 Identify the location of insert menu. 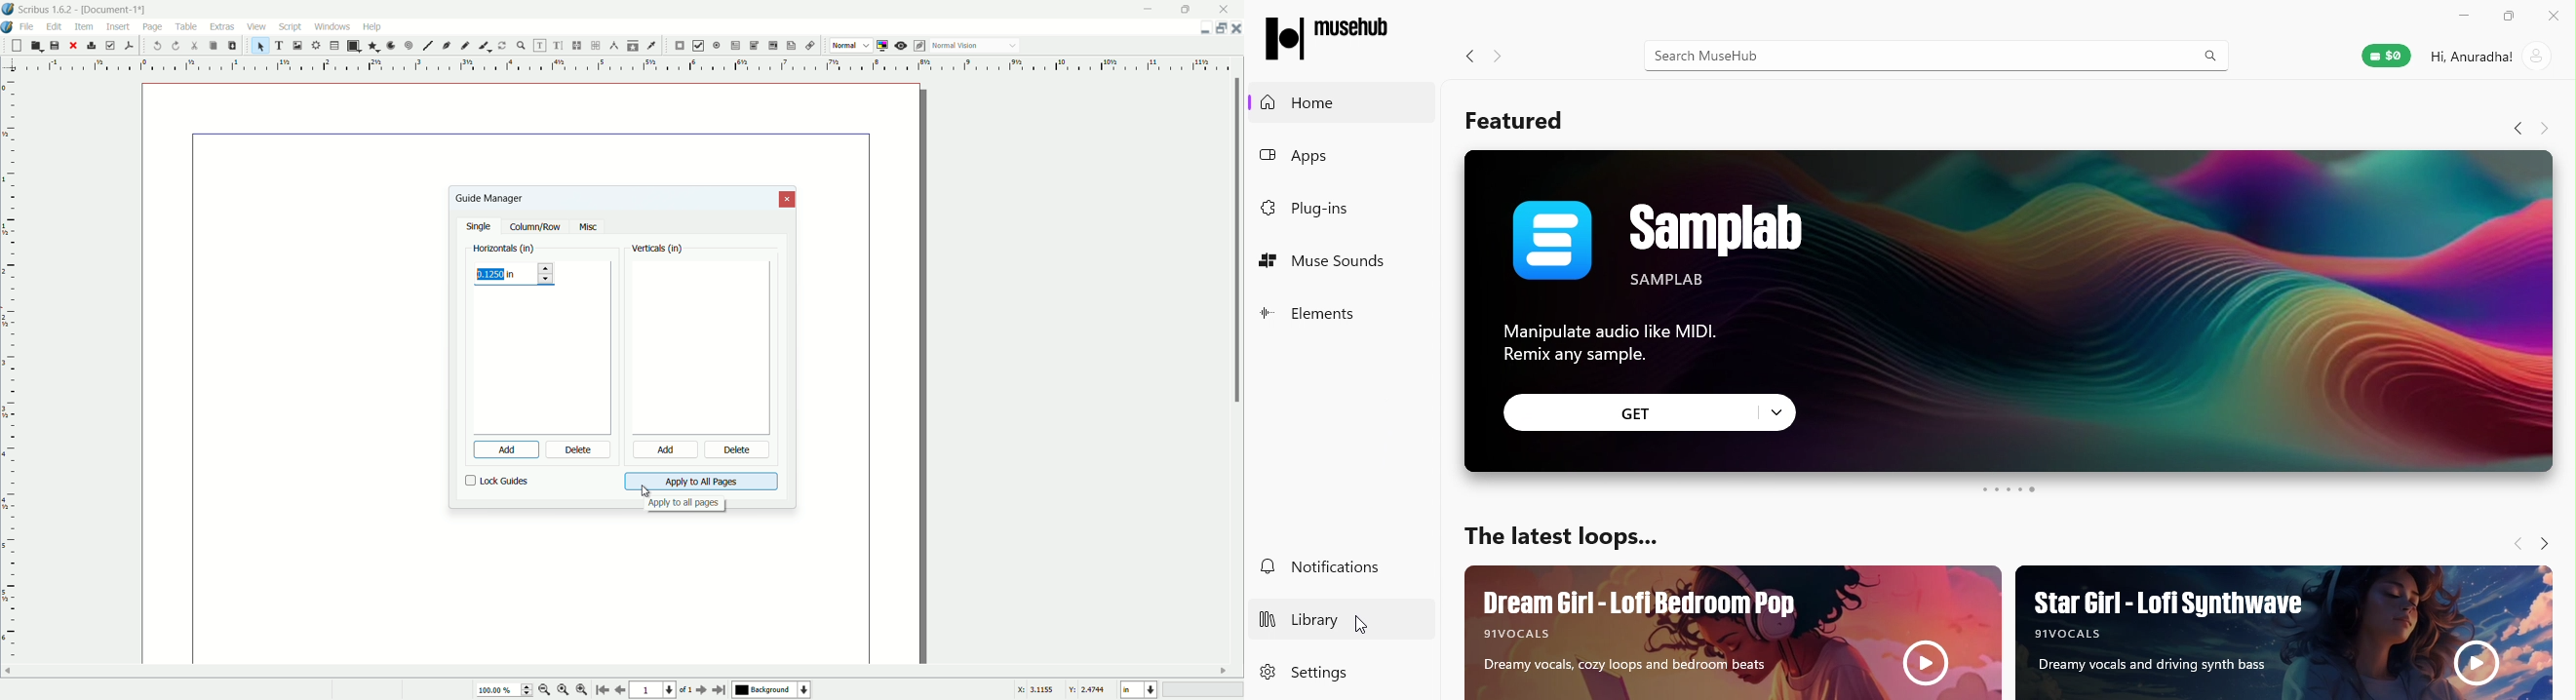
(119, 26).